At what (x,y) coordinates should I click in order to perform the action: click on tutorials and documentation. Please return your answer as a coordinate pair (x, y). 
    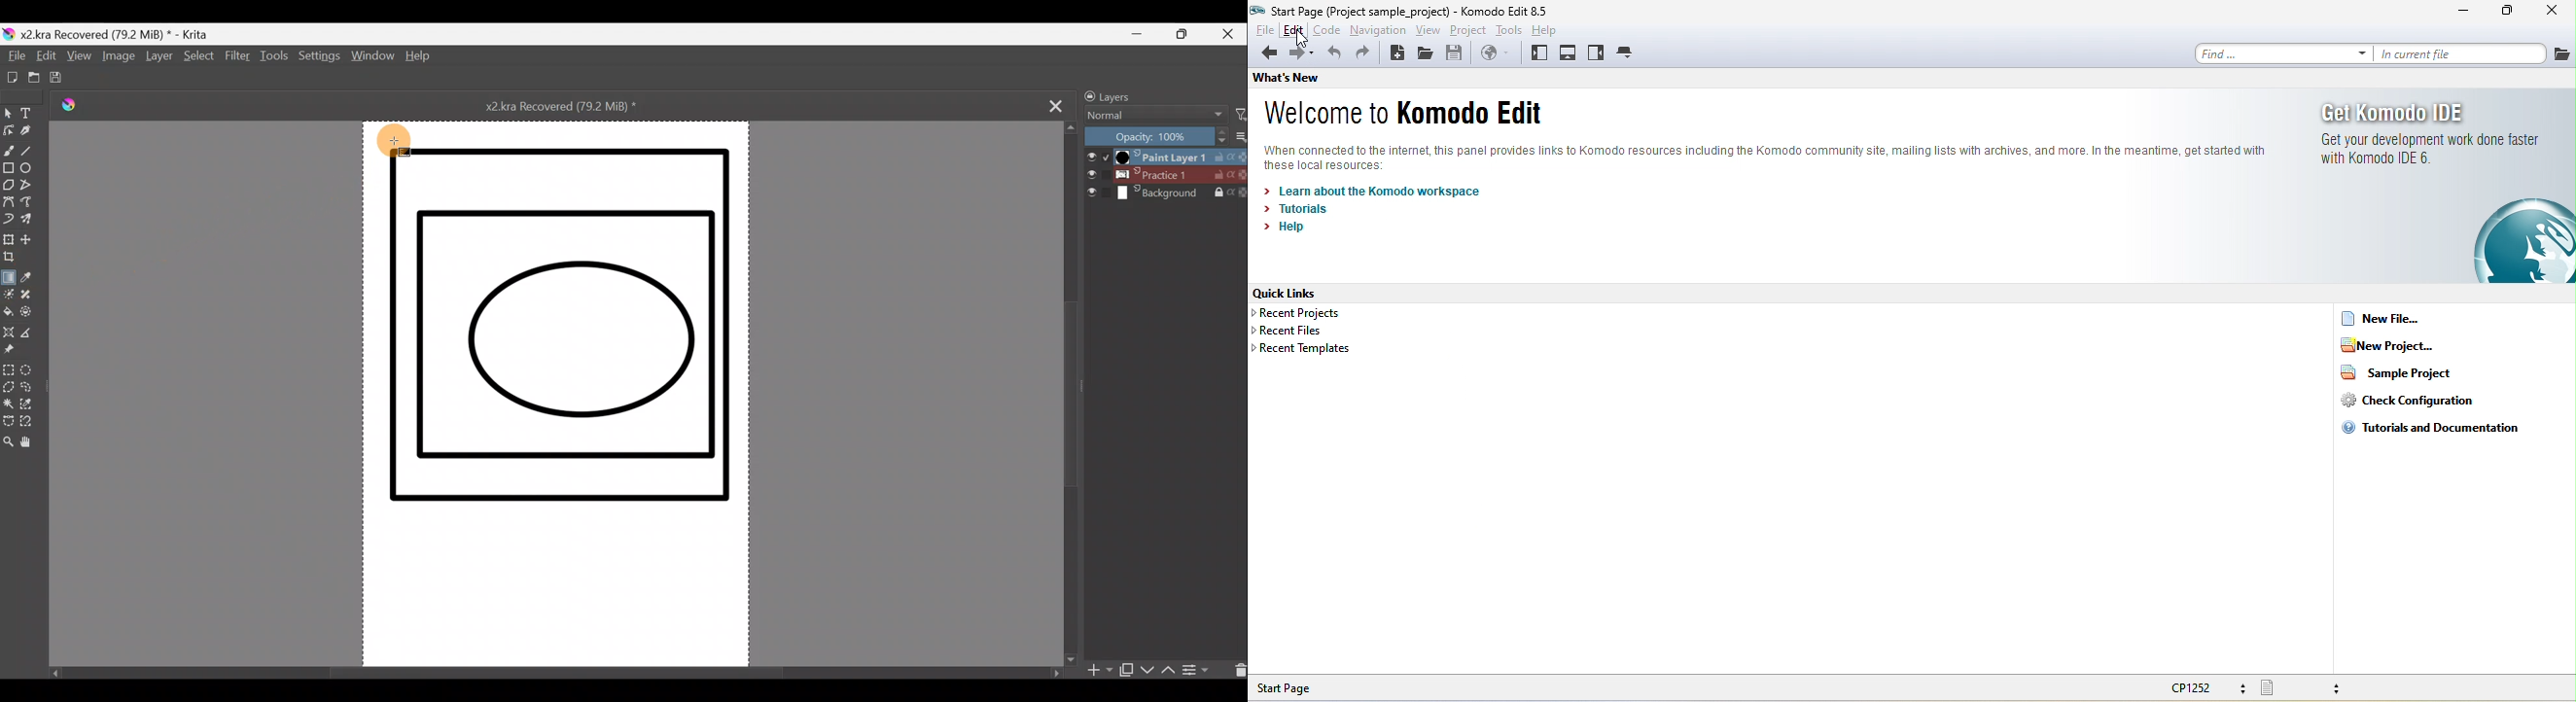
    Looking at the image, I should click on (2437, 426).